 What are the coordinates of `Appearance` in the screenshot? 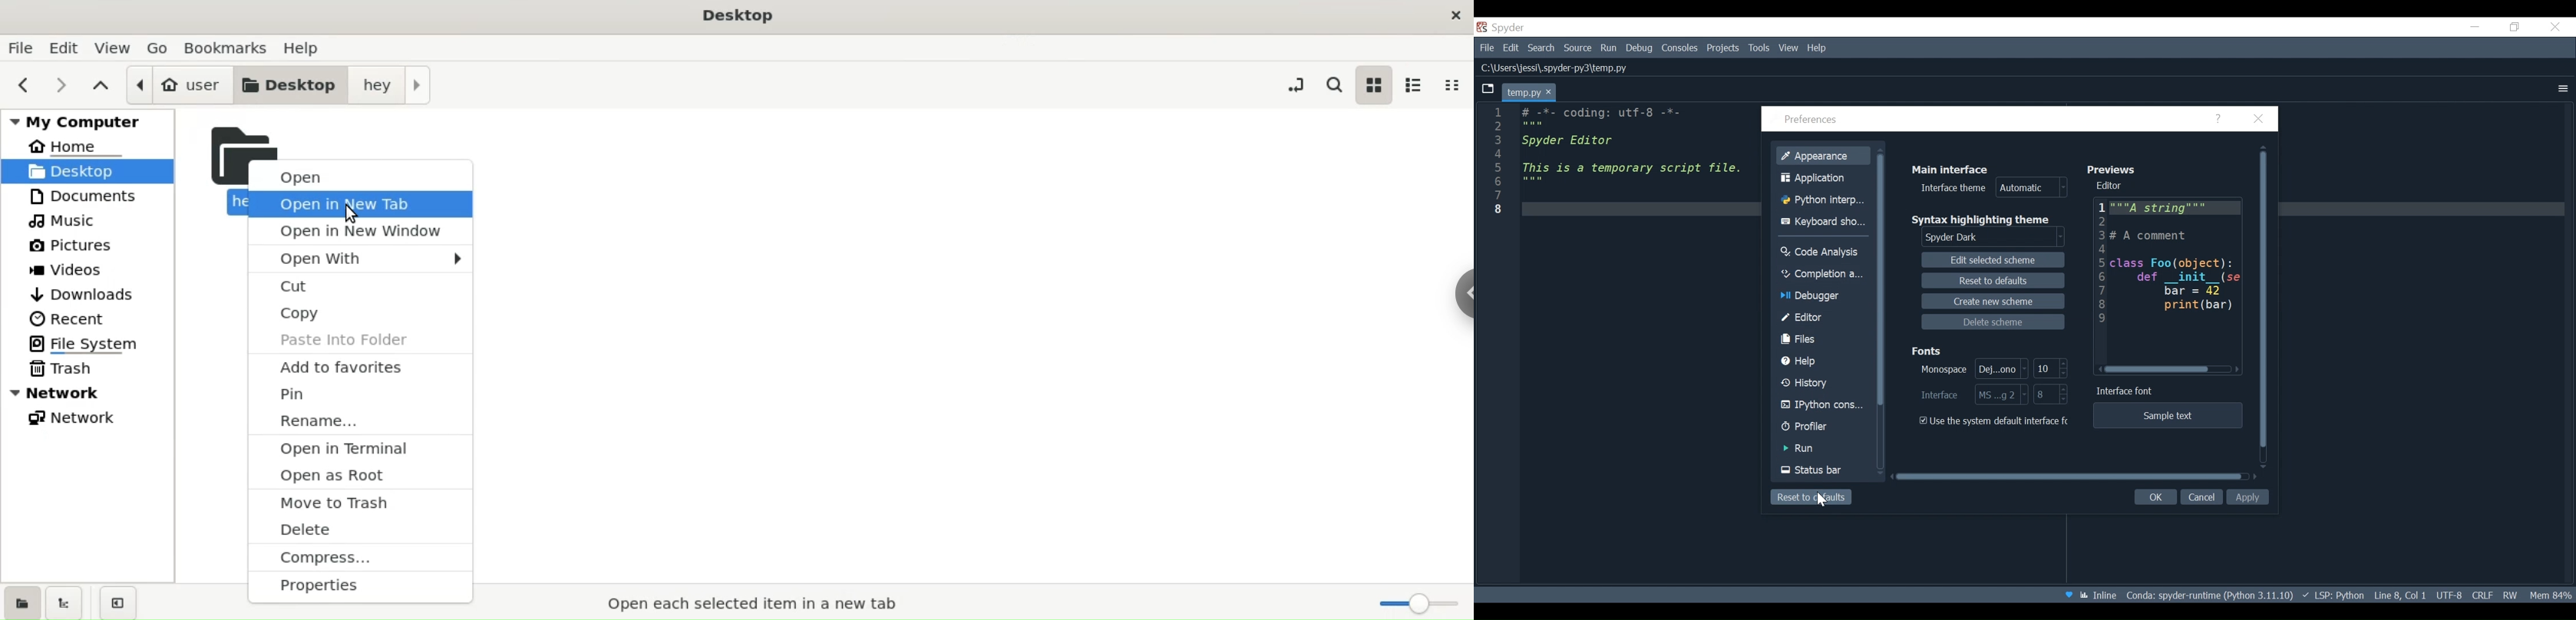 It's located at (1824, 154).